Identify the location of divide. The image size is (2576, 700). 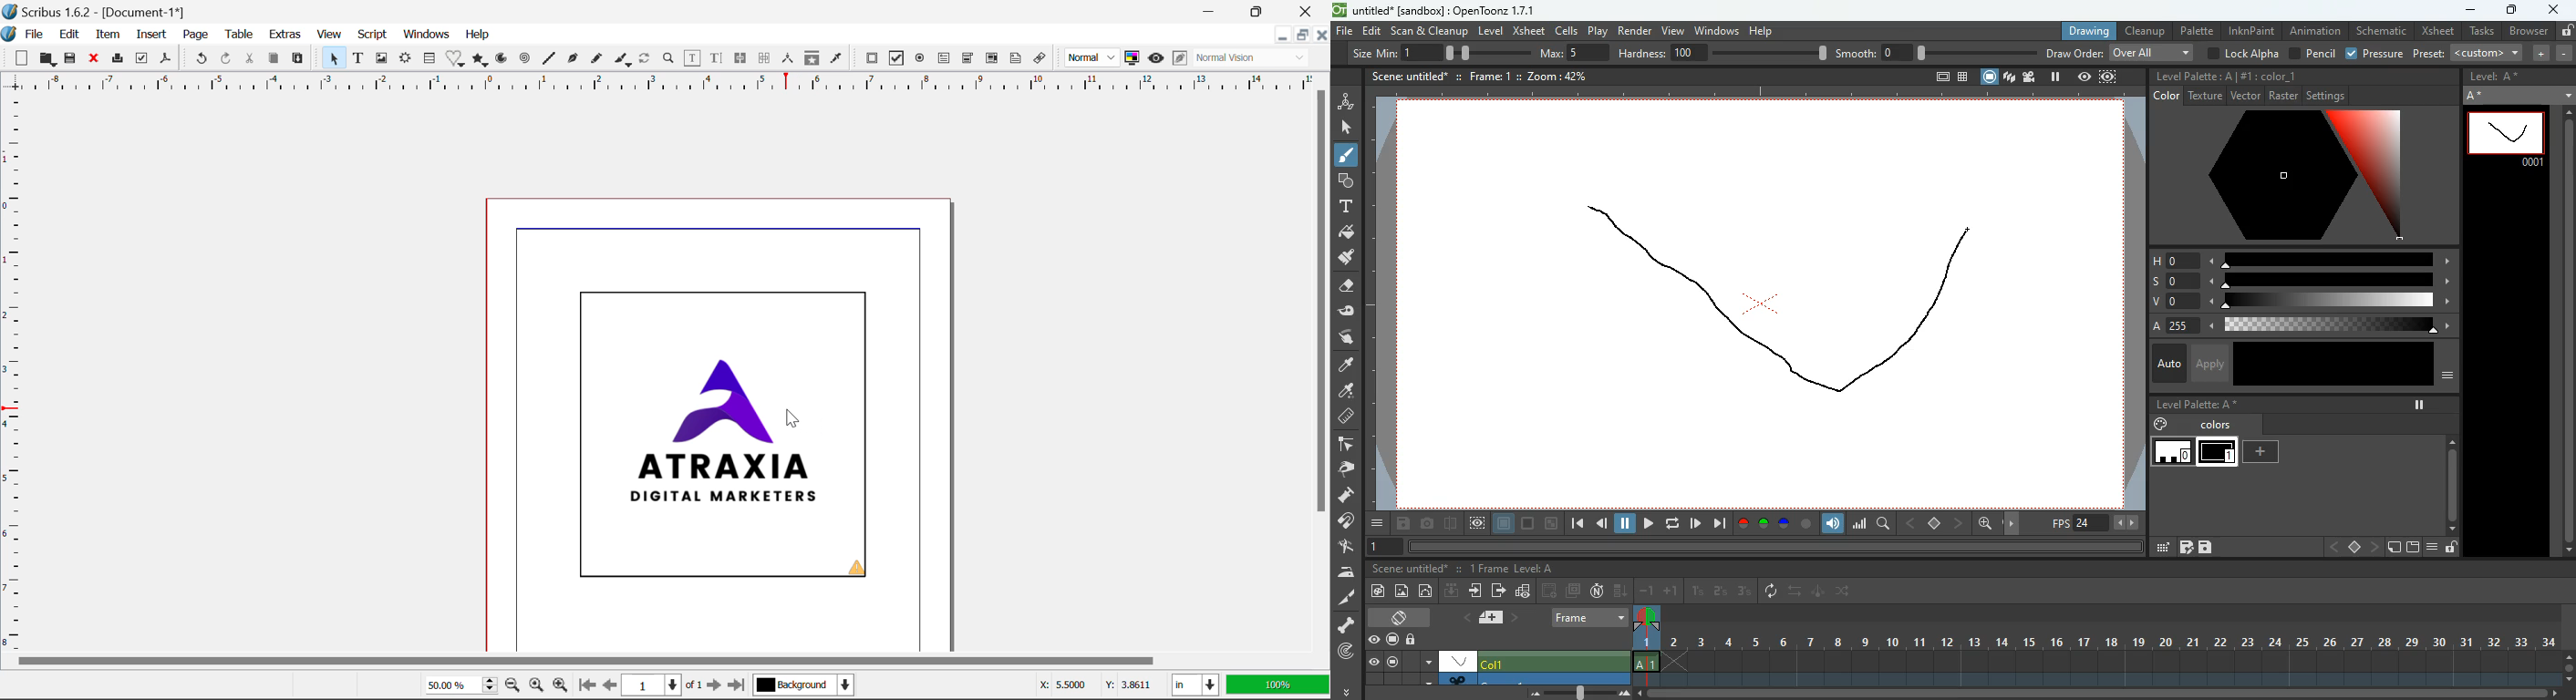
(1452, 526).